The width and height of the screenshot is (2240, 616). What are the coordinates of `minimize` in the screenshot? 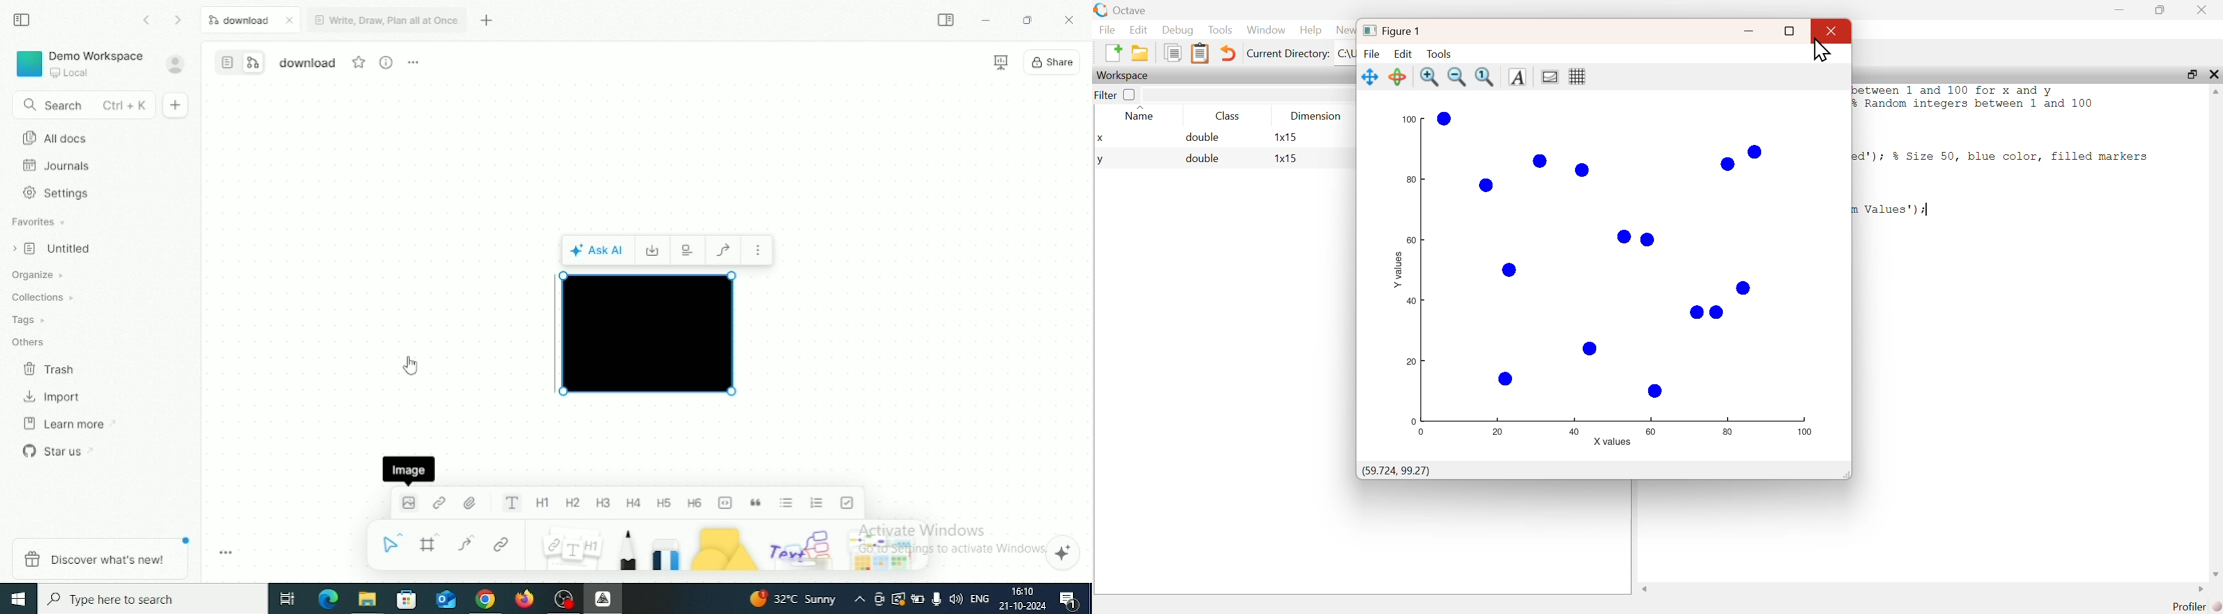 It's located at (1747, 31).